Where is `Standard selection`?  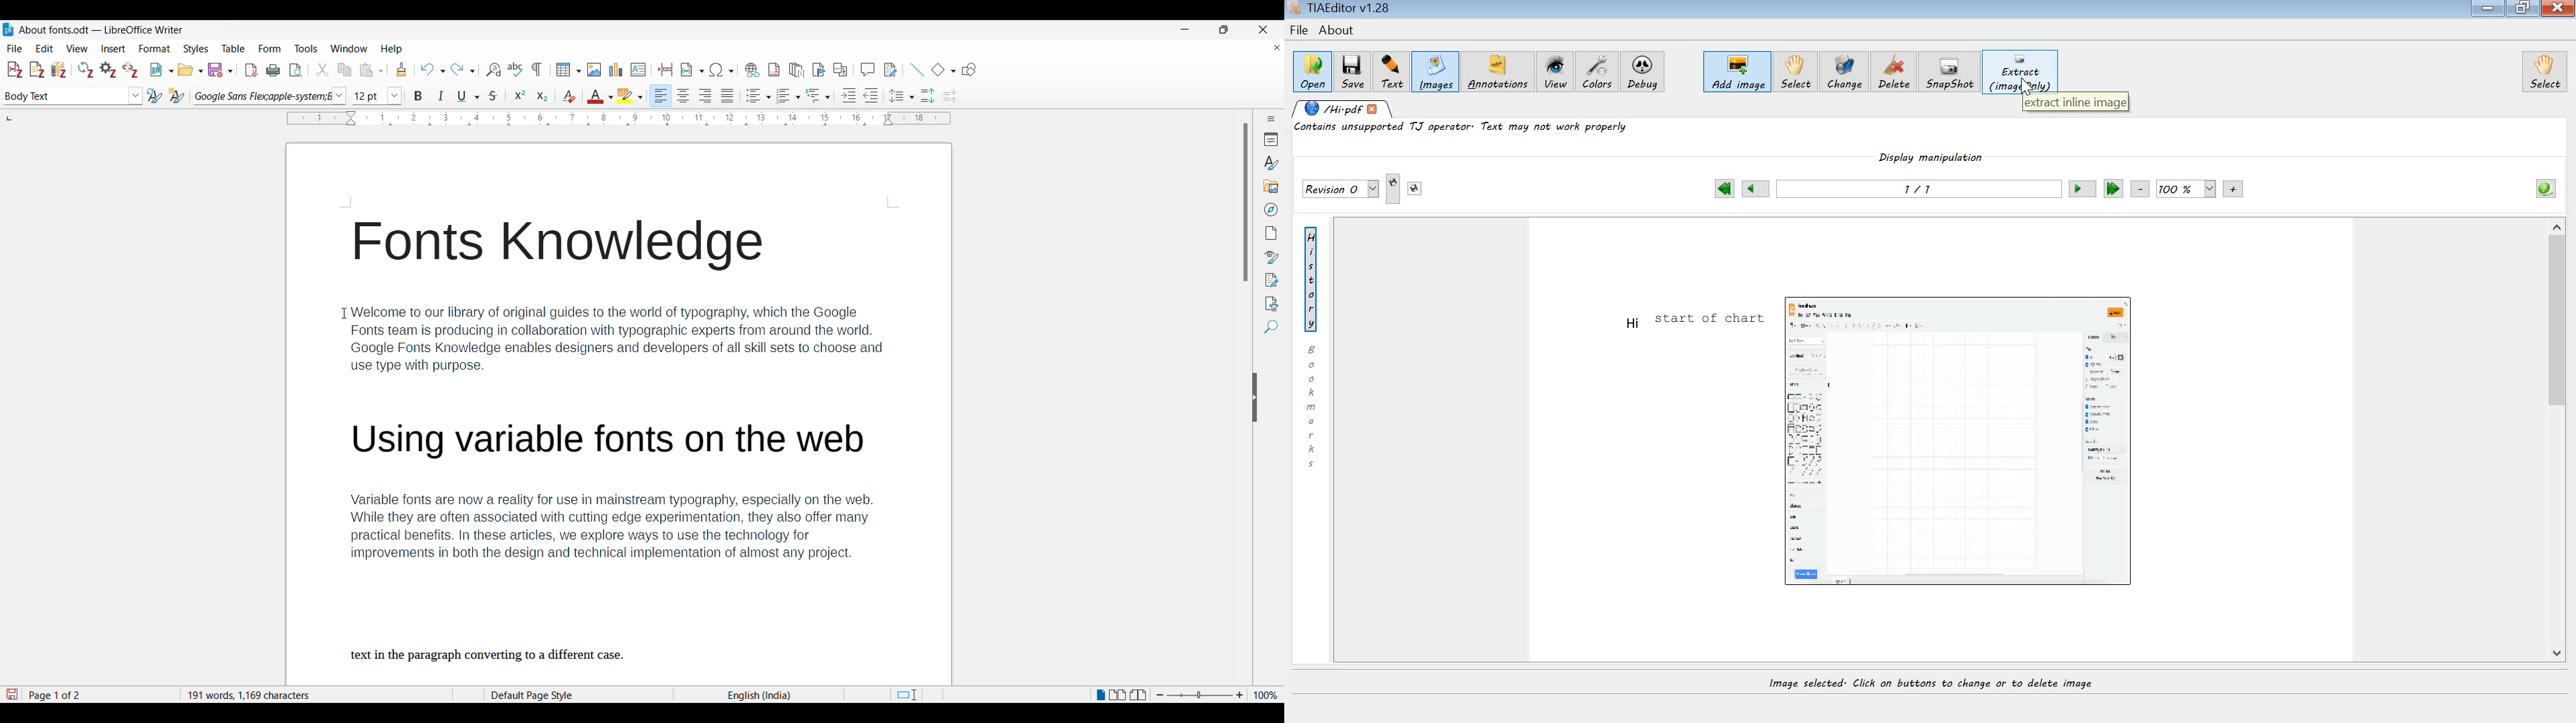 Standard selection is located at coordinates (906, 695).